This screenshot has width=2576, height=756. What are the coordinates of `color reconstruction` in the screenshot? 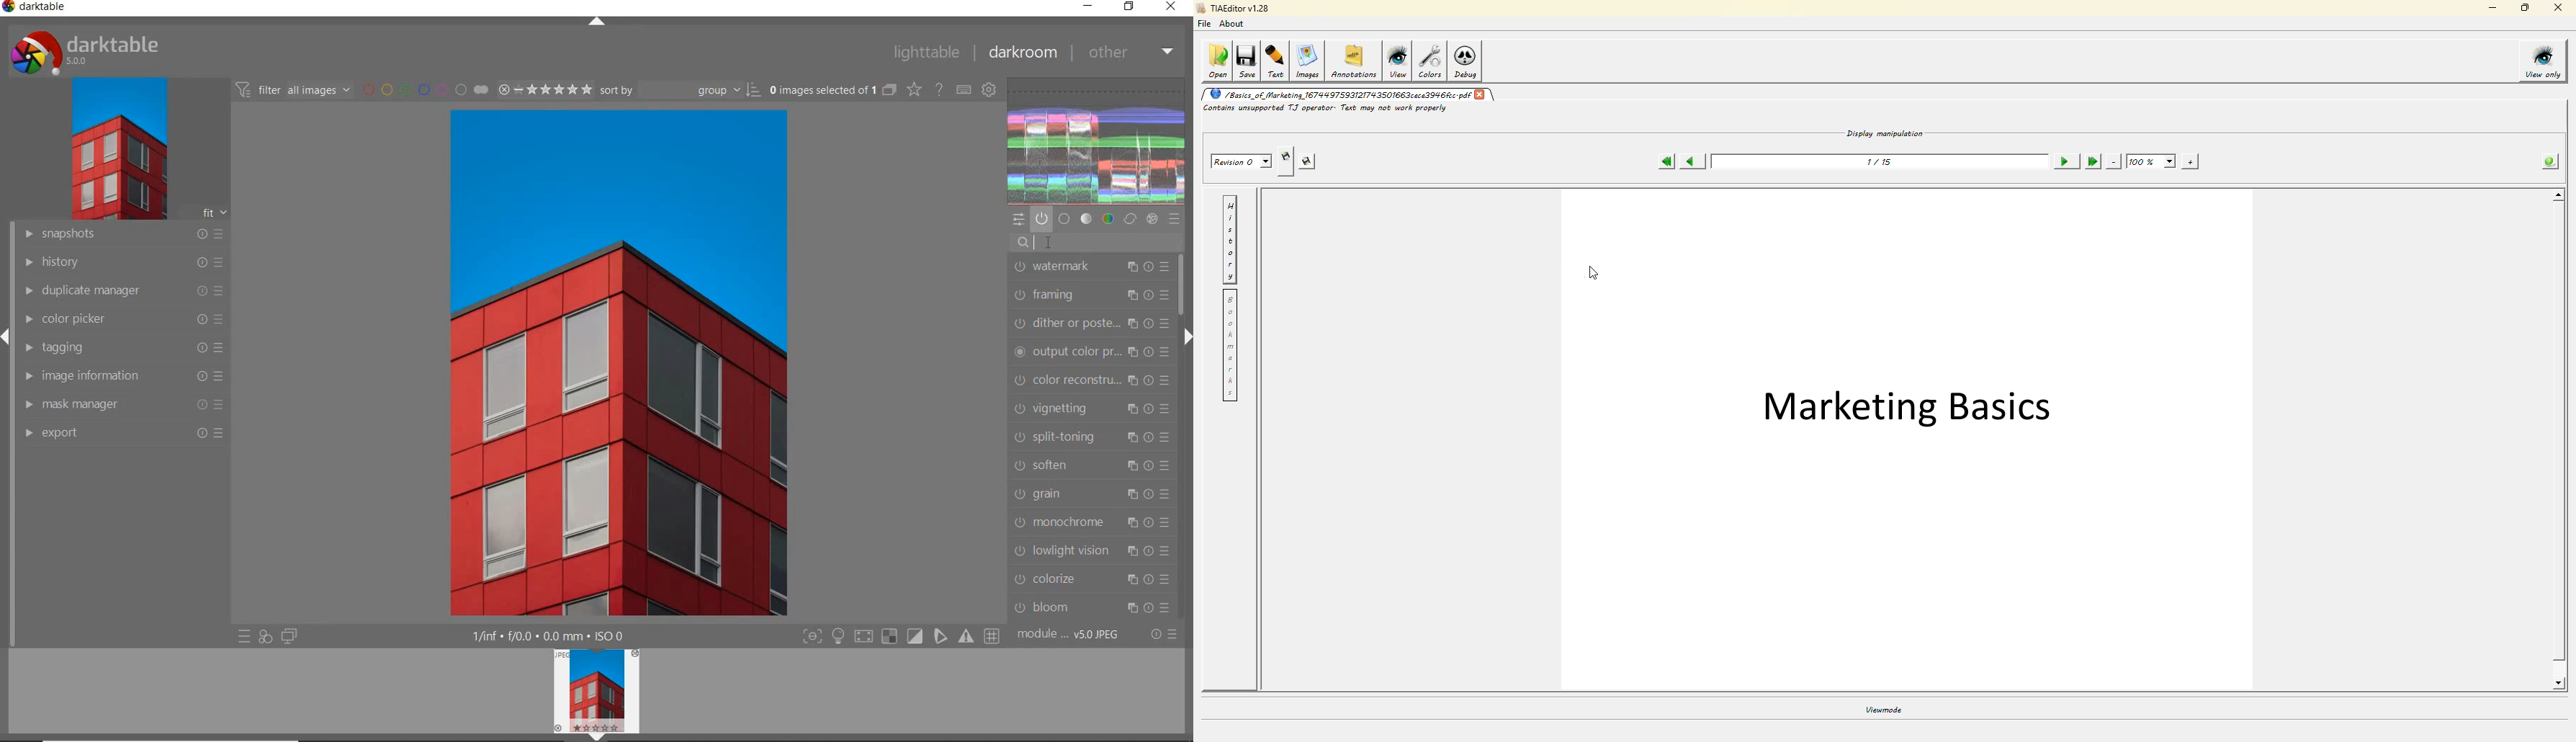 It's located at (1090, 381).